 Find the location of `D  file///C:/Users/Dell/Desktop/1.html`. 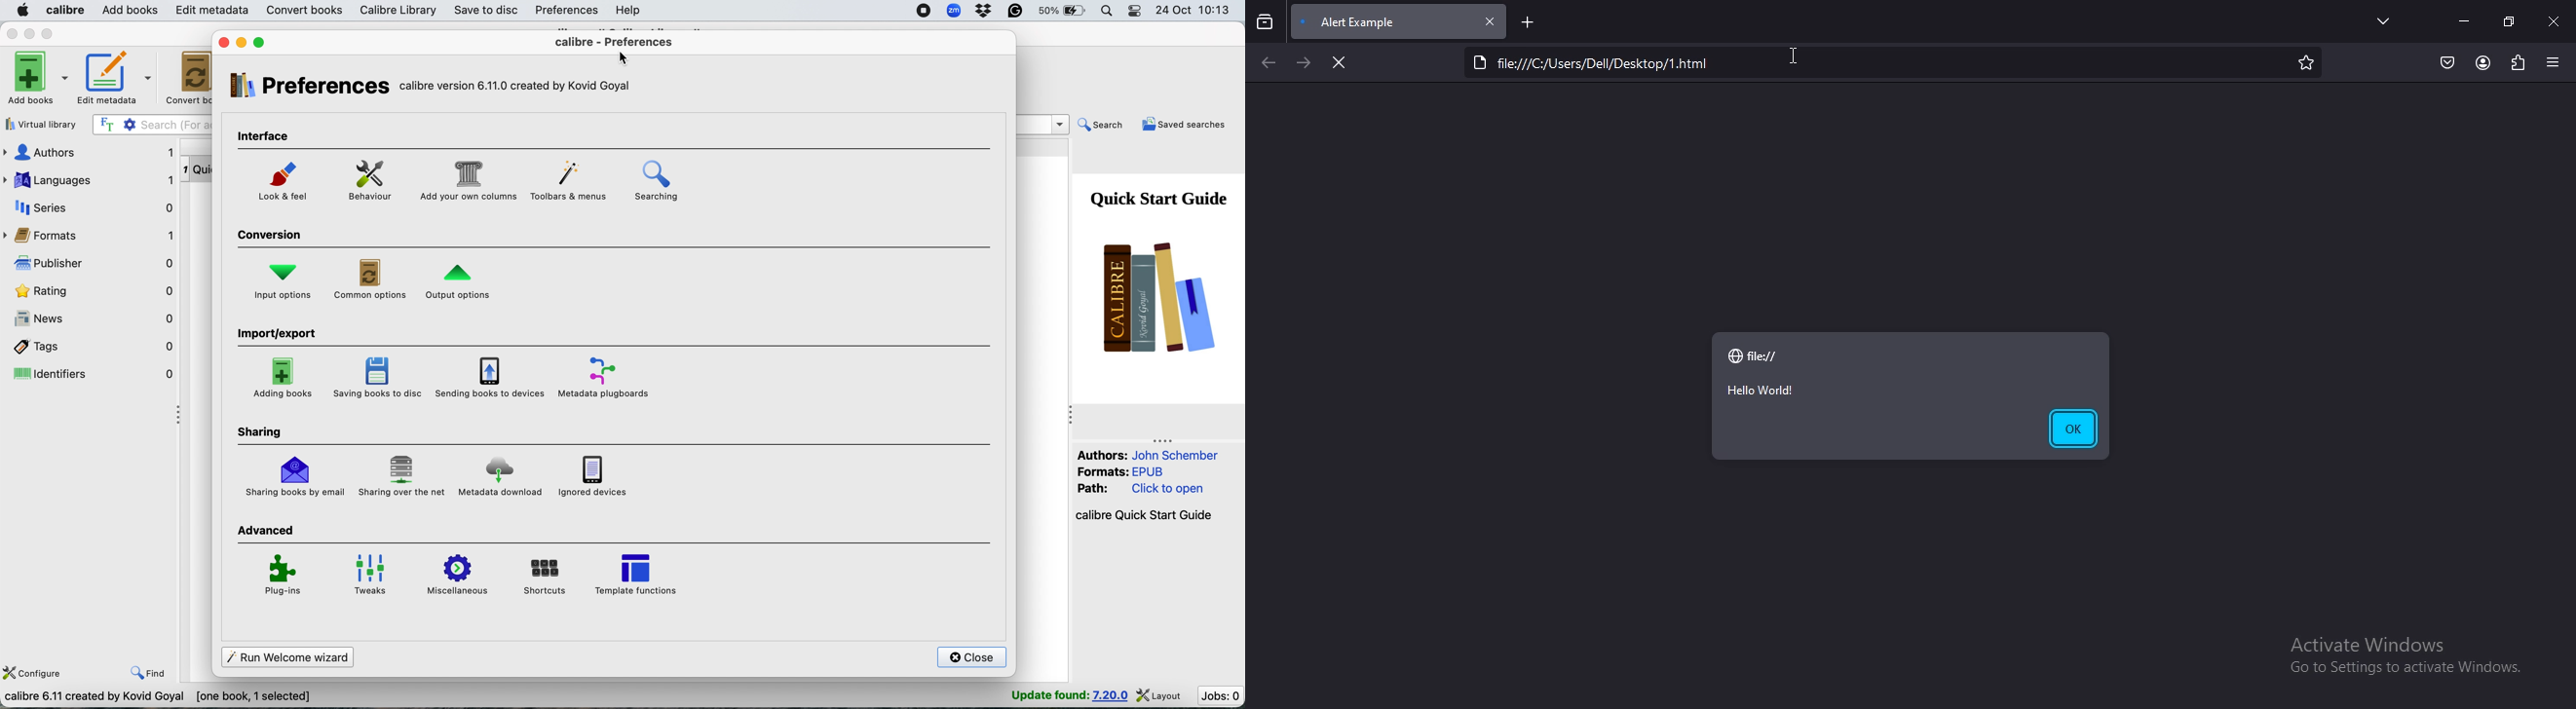

D  file///C:/Users/Dell/Desktop/1.html is located at coordinates (1606, 61).